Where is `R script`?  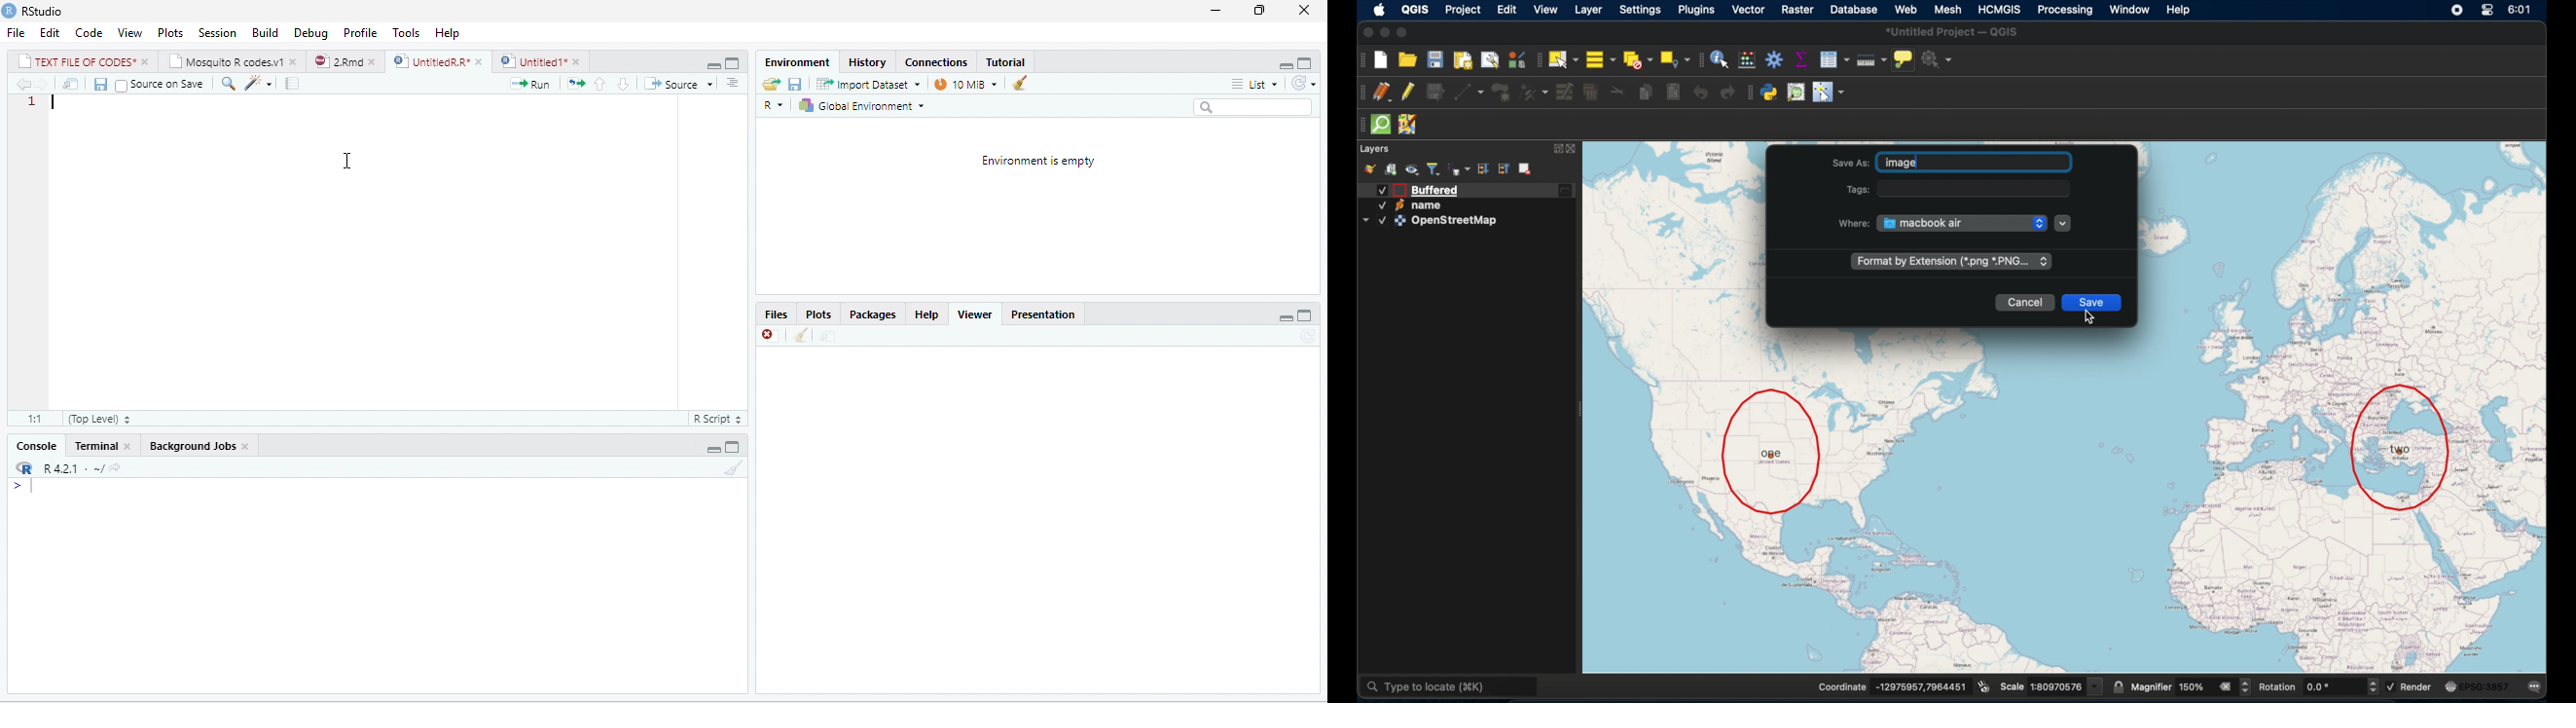 R script is located at coordinates (717, 420).